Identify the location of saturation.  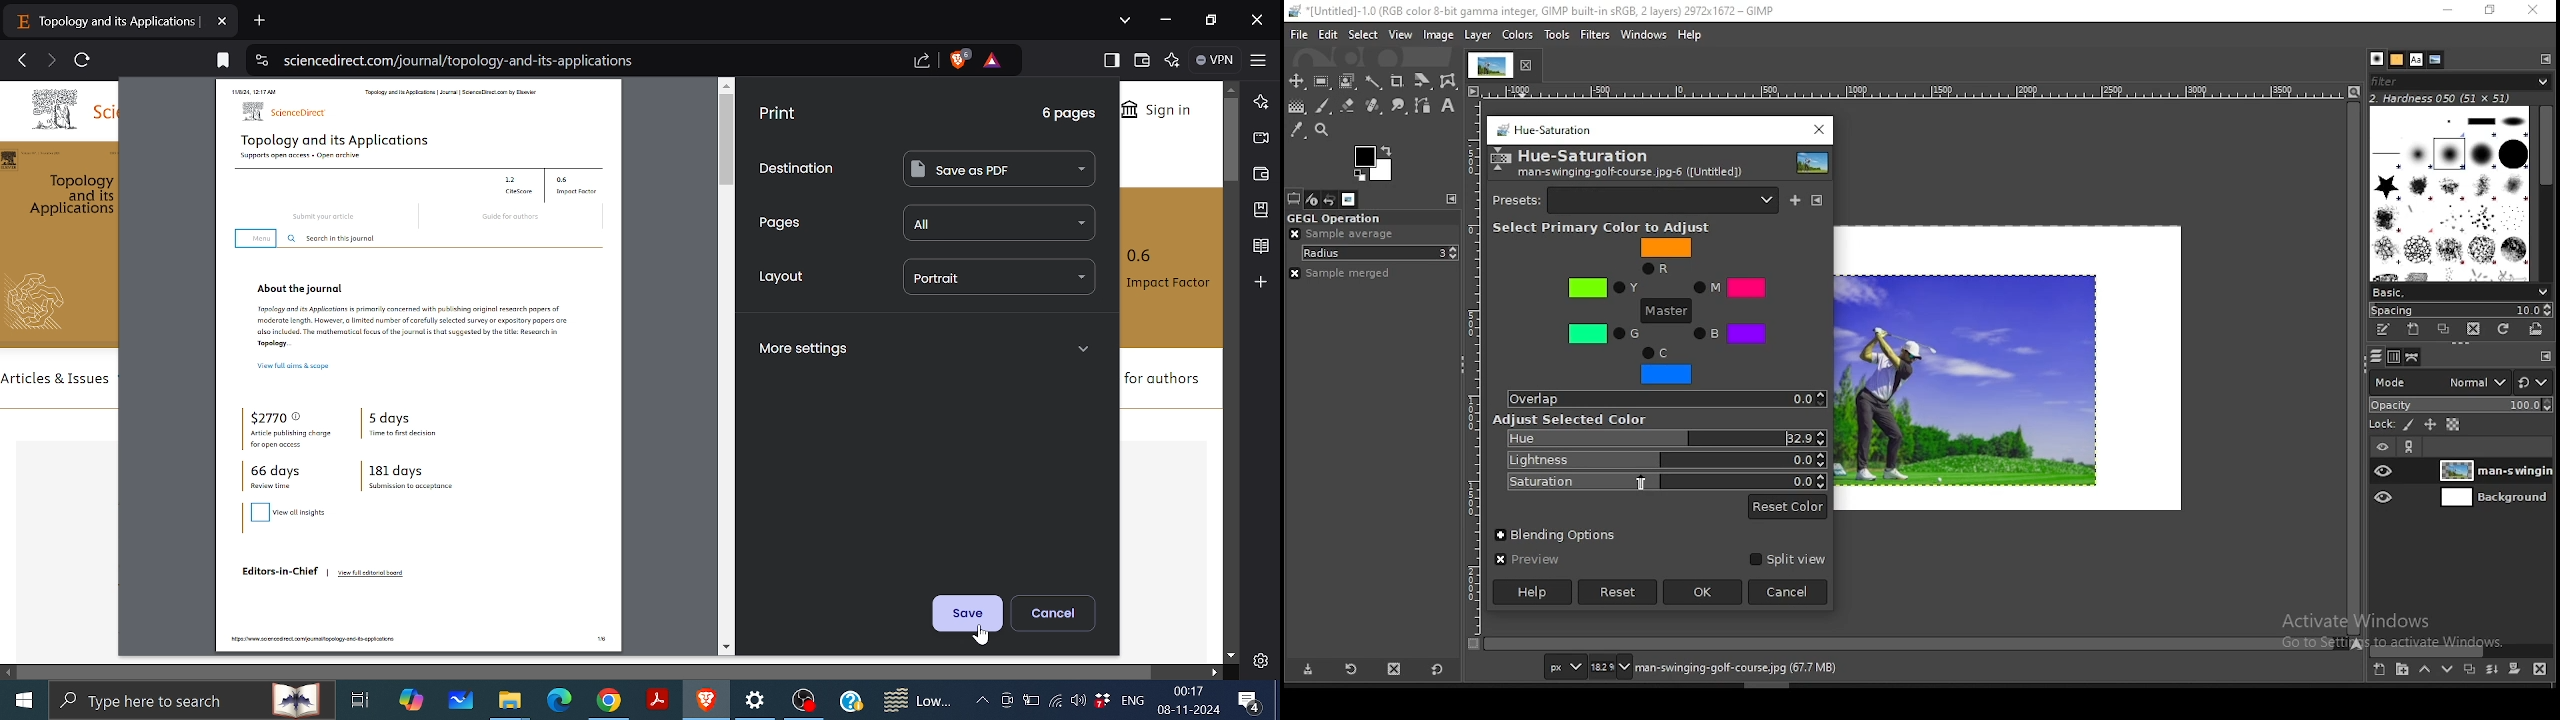
(1664, 481).